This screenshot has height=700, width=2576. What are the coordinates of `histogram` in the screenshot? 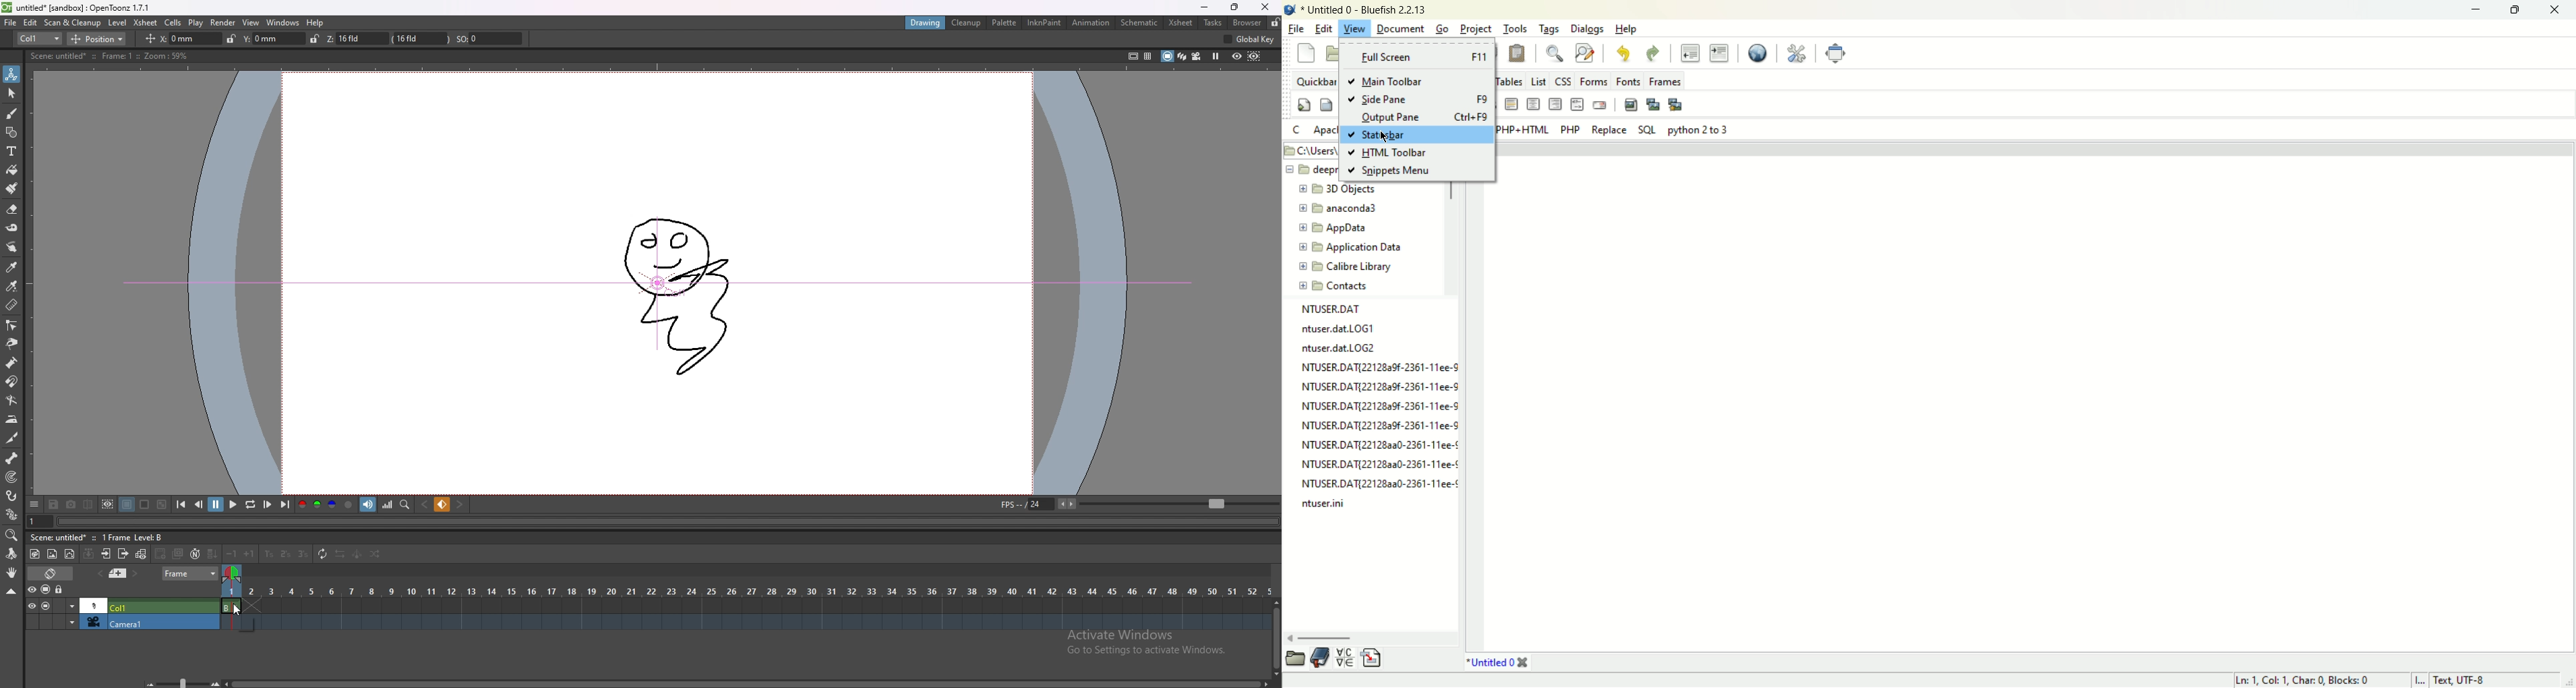 It's located at (389, 505).